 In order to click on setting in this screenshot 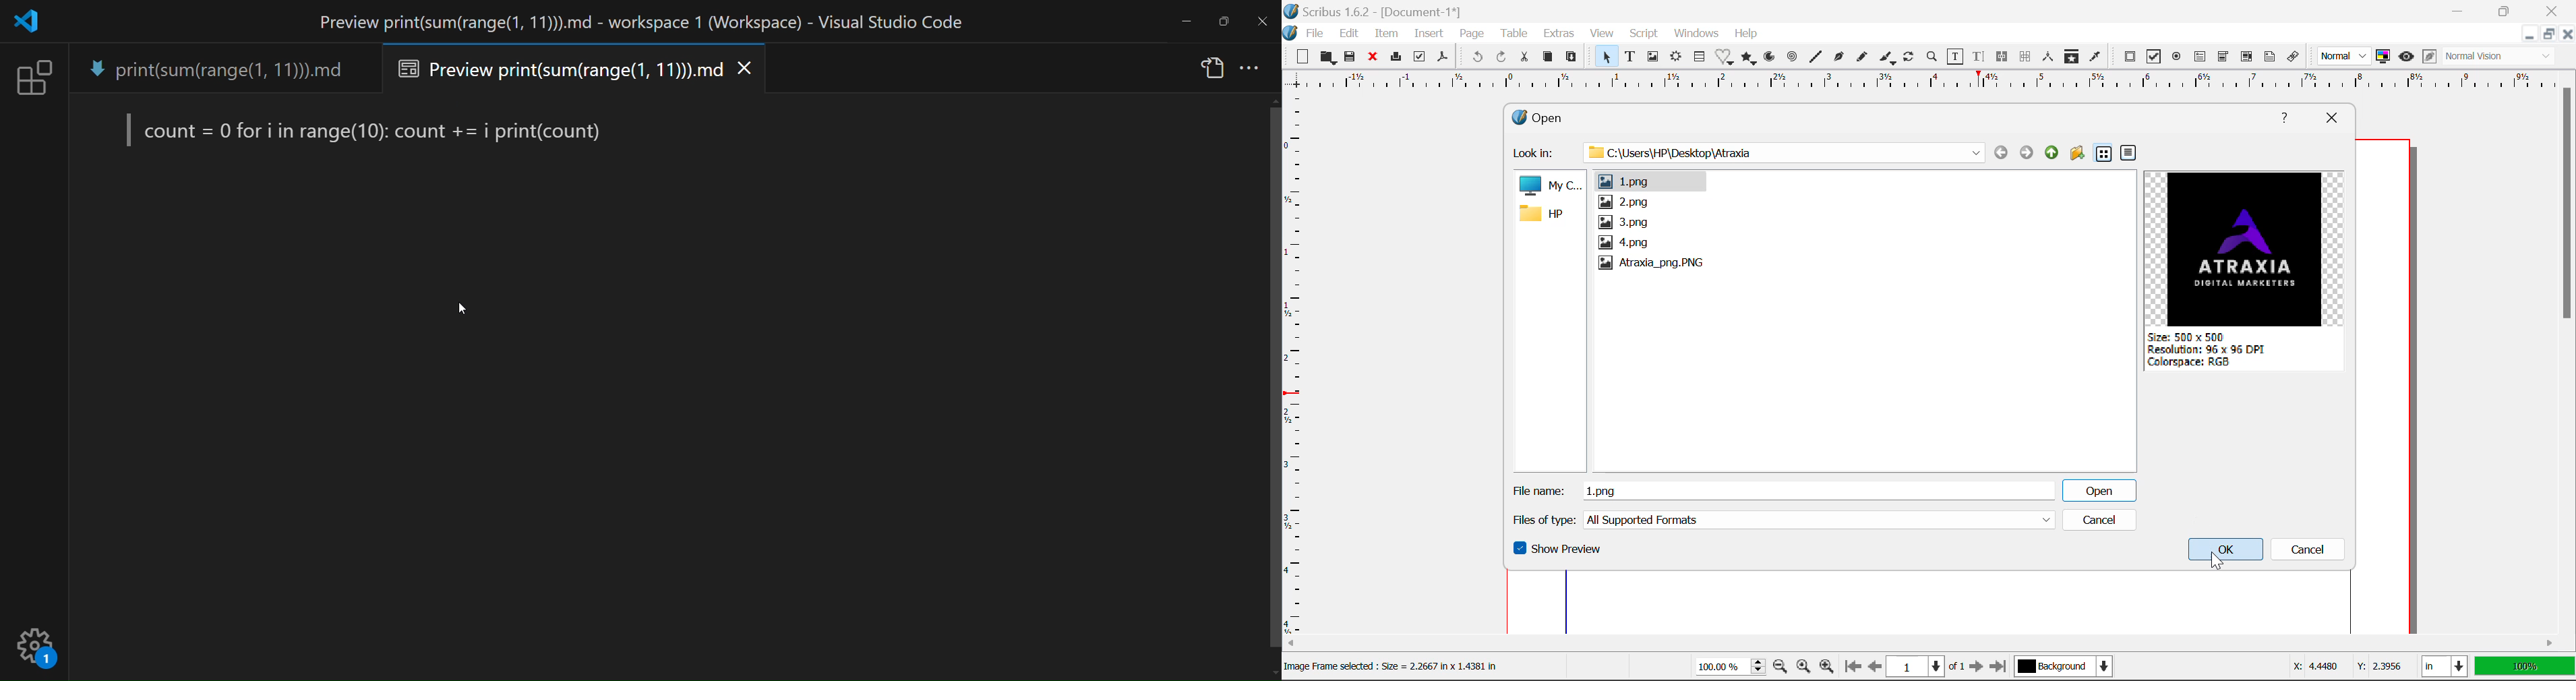, I will do `click(37, 649)`.